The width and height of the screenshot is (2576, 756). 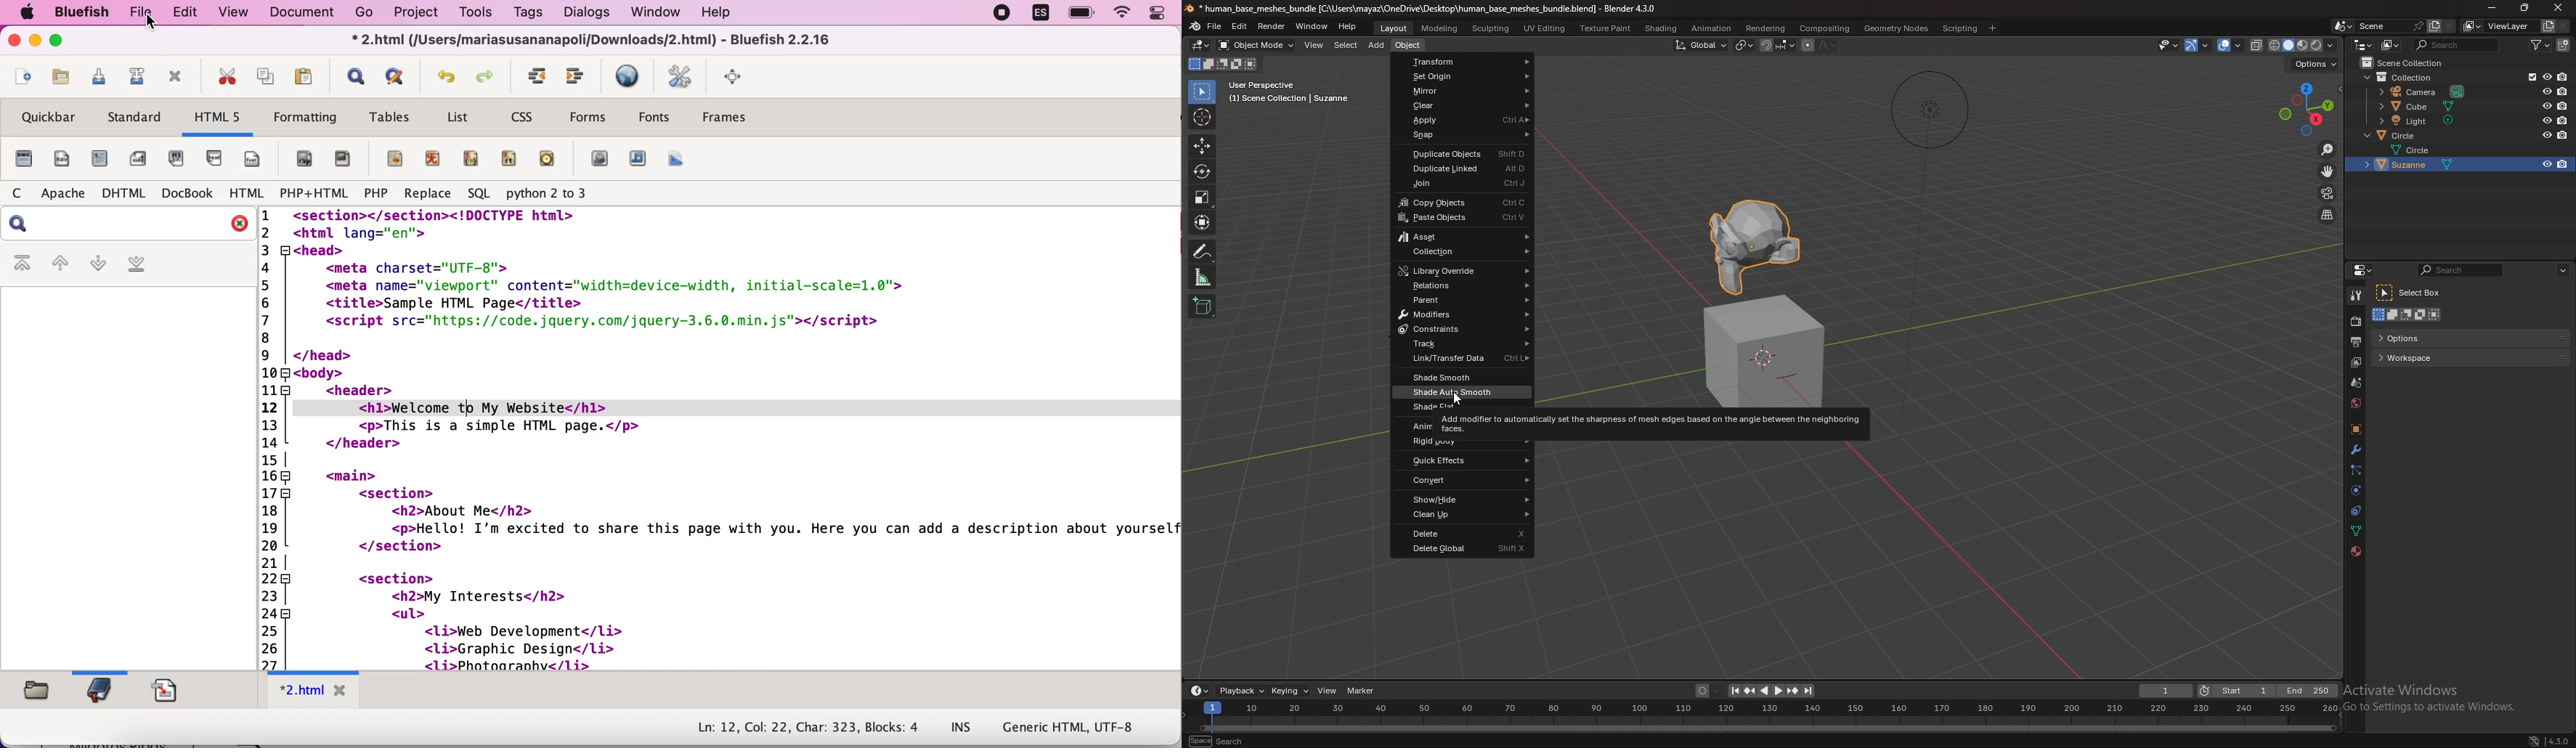 What do you see at coordinates (342, 161) in the screenshot?
I see `figure` at bounding box center [342, 161].